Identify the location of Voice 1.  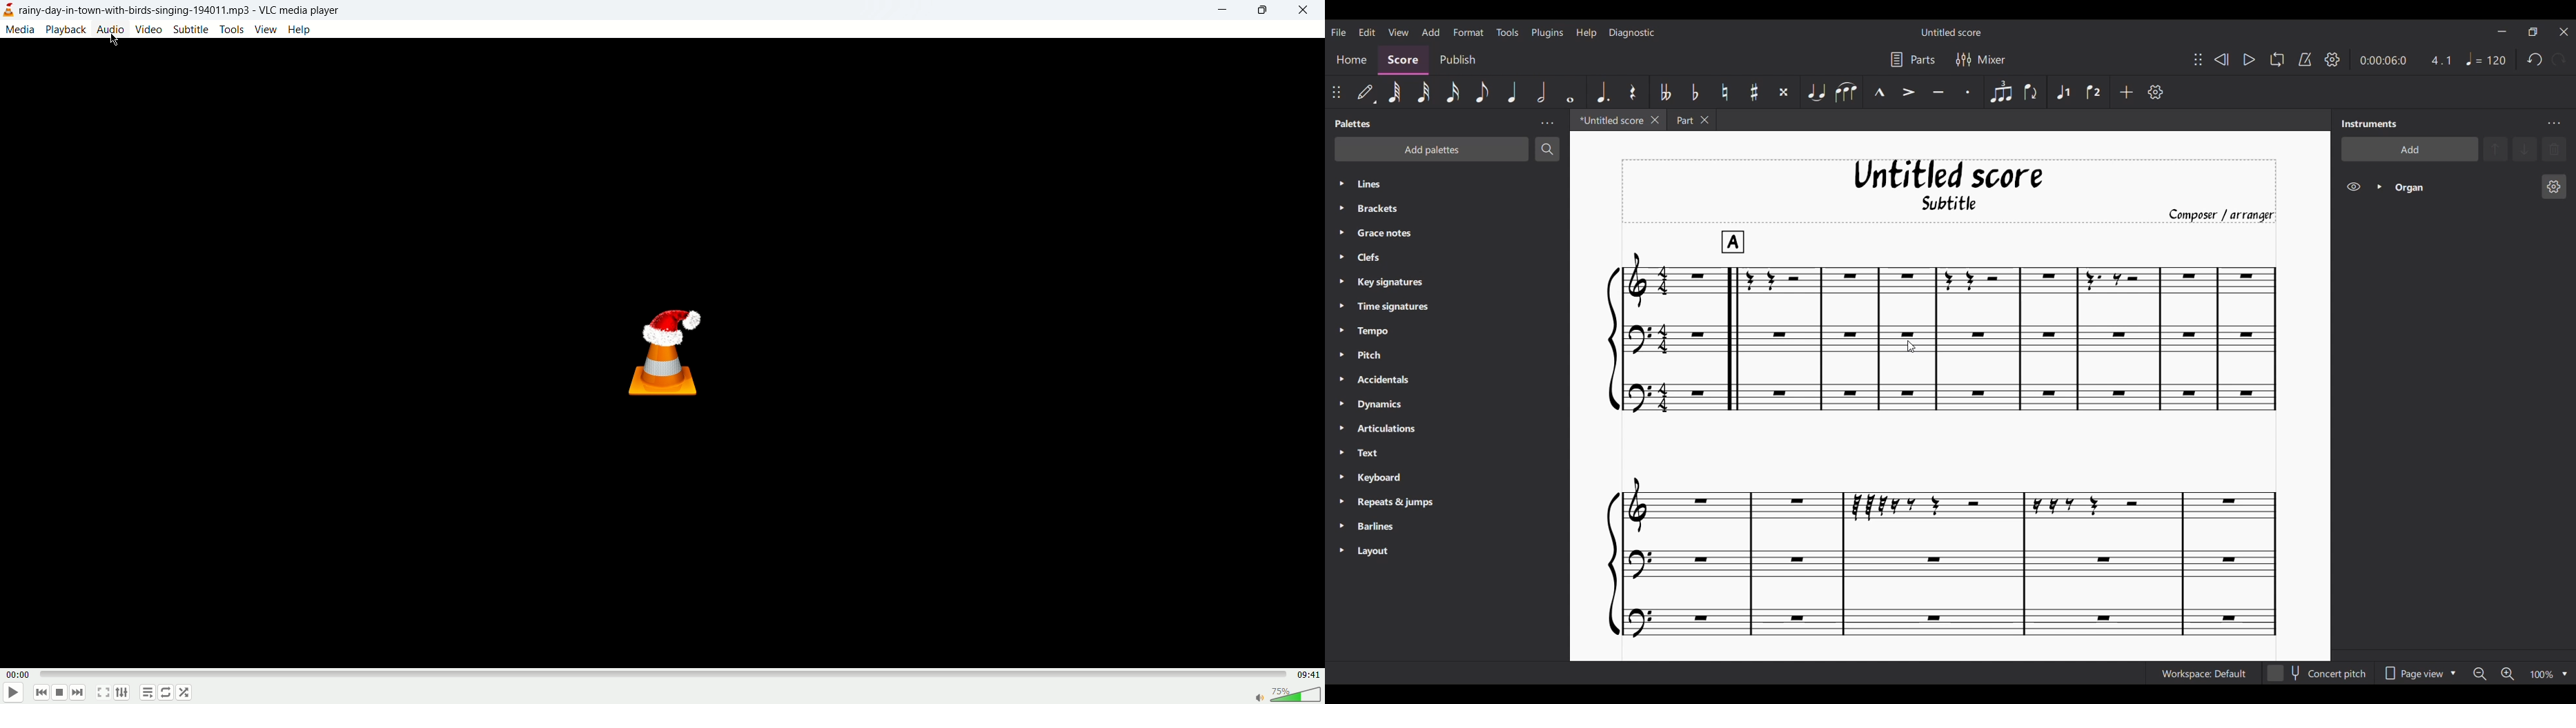
(2063, 93).